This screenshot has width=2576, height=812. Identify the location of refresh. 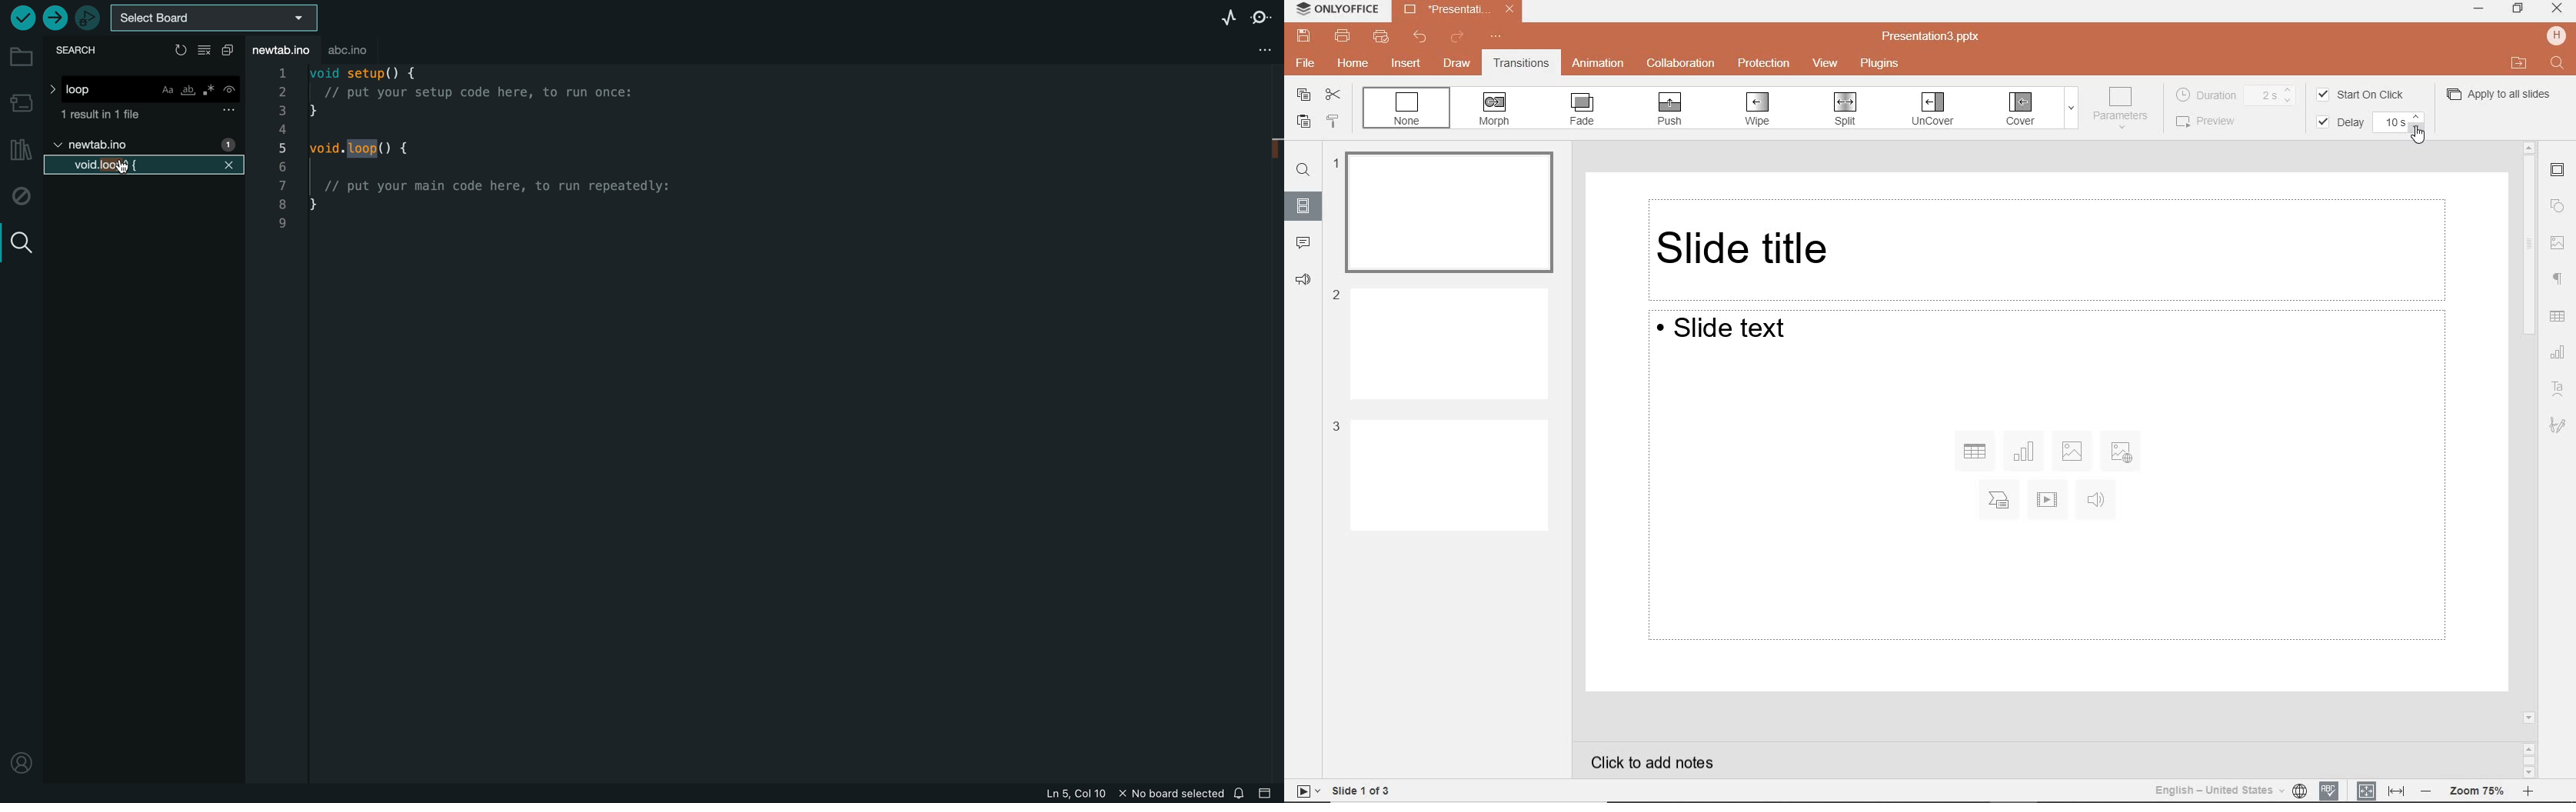
(180, 48).